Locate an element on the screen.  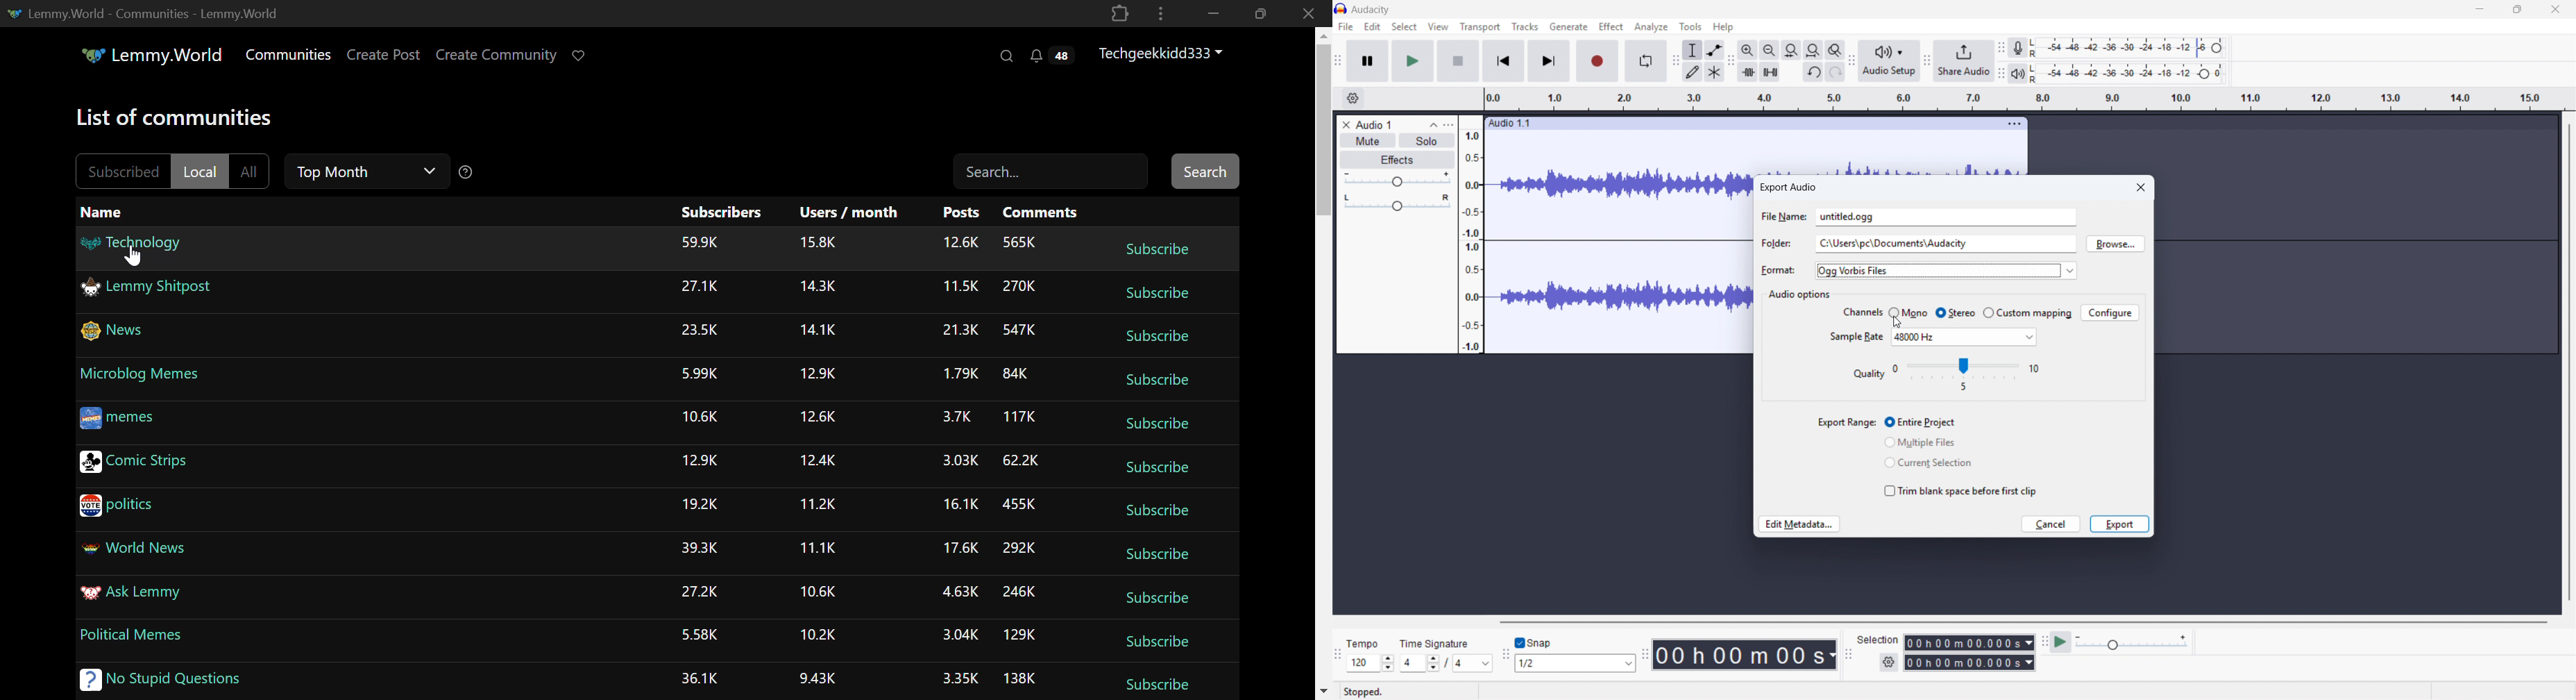
Subscribe is located at coordinates (1156, 251).